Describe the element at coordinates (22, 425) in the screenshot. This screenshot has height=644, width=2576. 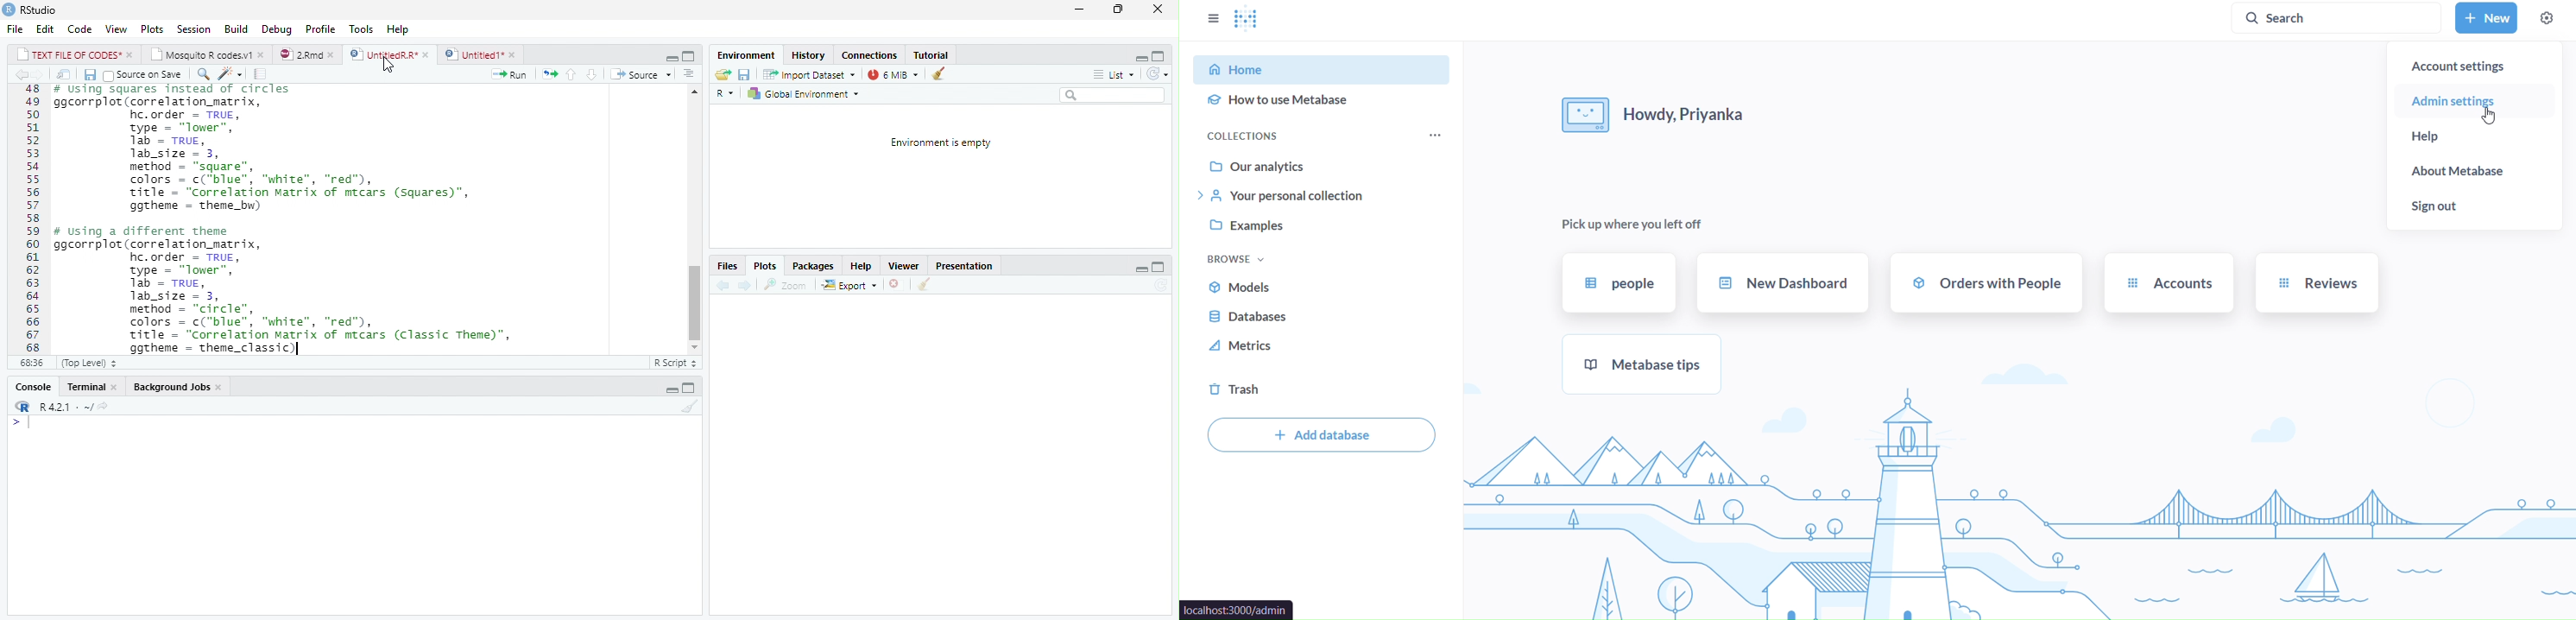
I see `typing cursor` at that location.